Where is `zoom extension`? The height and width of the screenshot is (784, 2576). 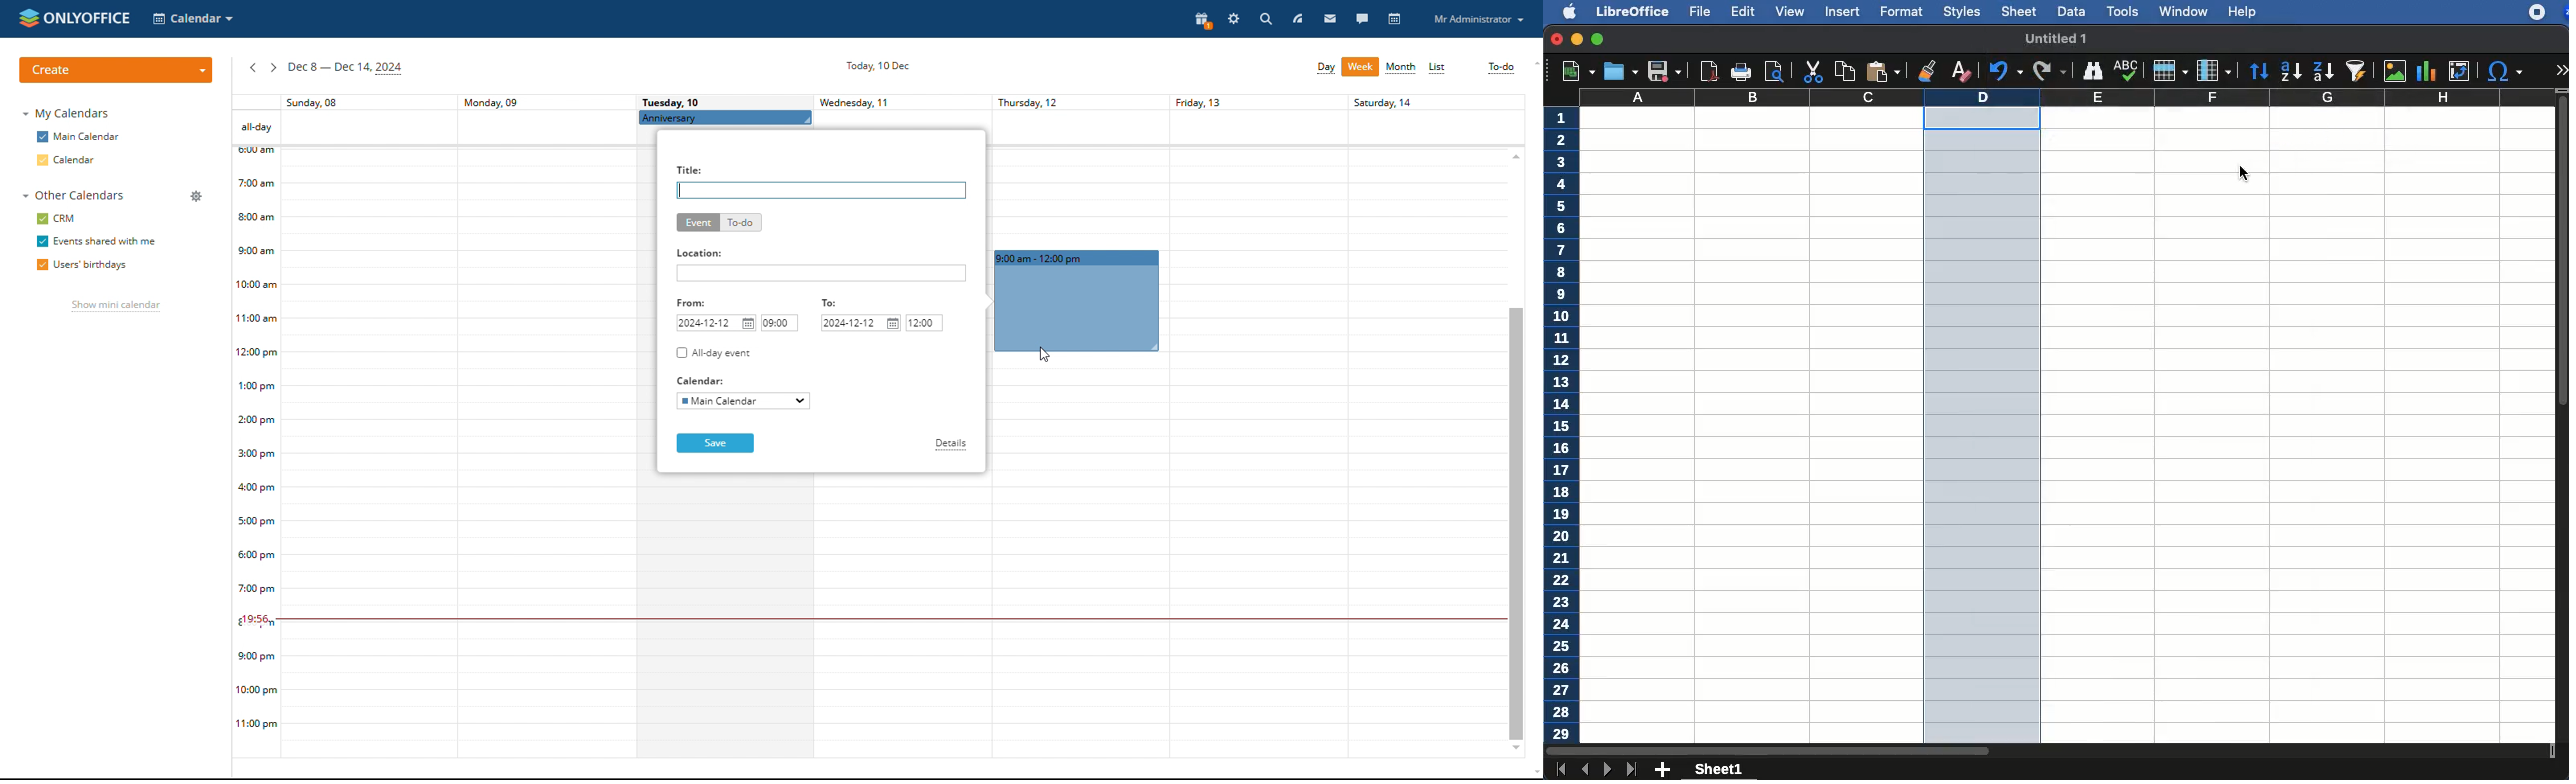
zoom extension is located at coordinates (2563, 12).